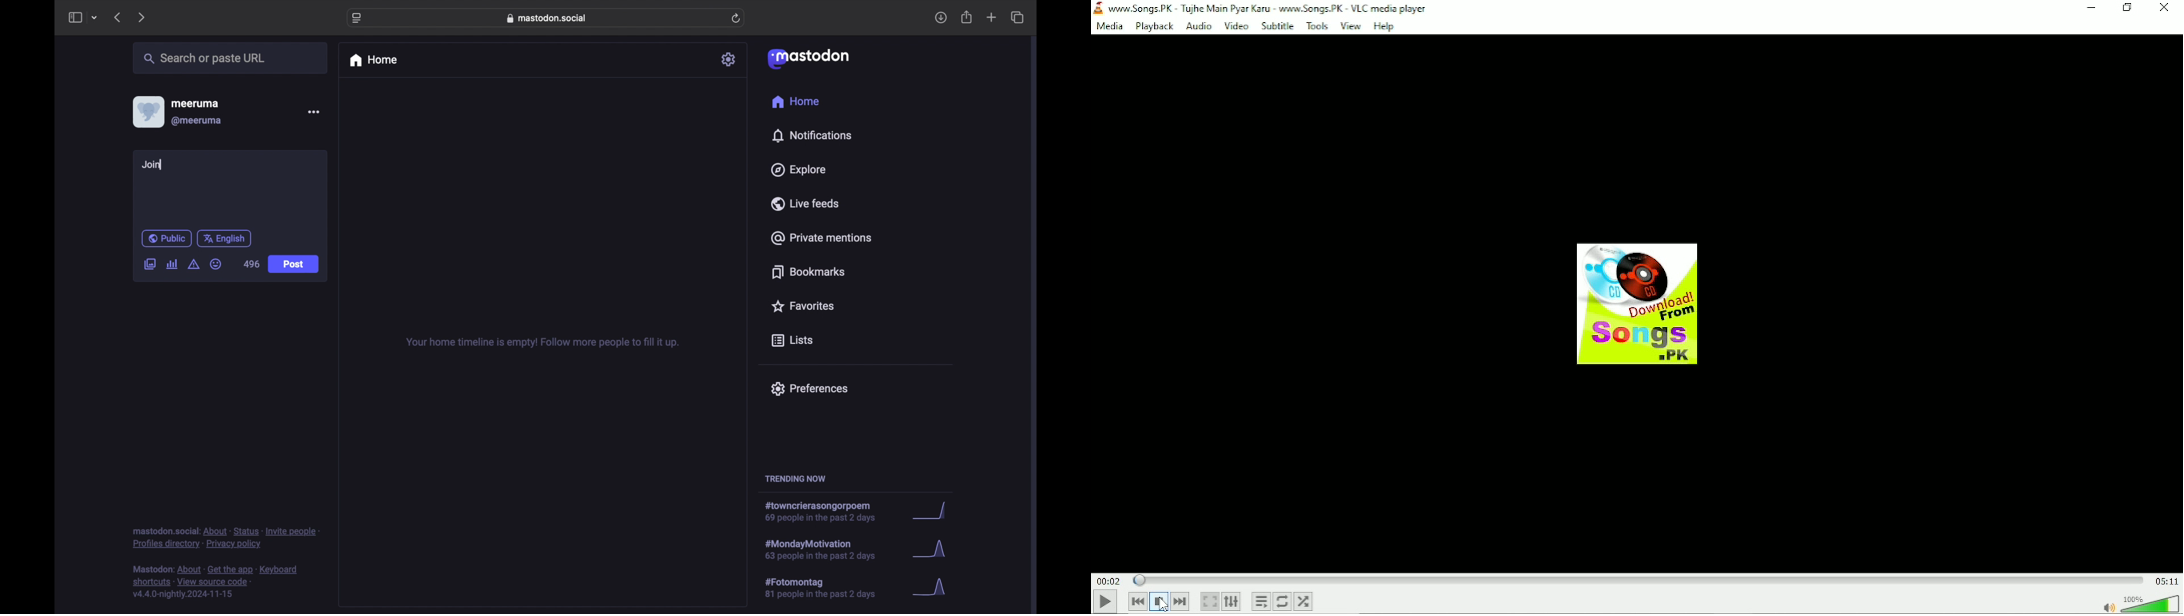  Describe the element at coordinates (1316, 26) in the screenshot. I see `Tools` at that location.